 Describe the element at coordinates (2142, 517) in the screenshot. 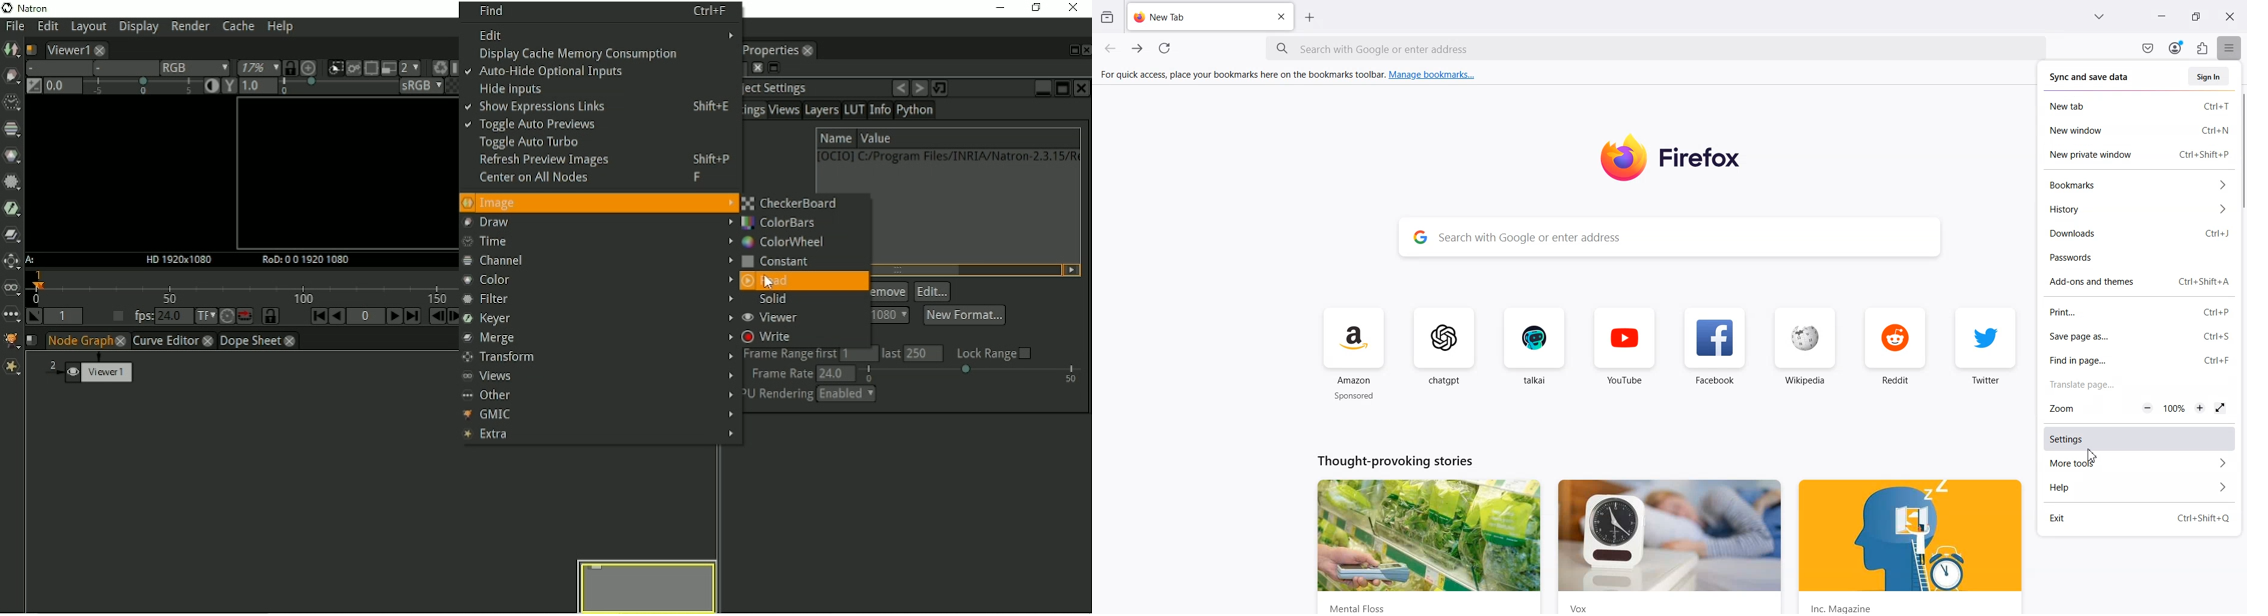

I see `Exit Ctrl+Shift+Q` at that location.